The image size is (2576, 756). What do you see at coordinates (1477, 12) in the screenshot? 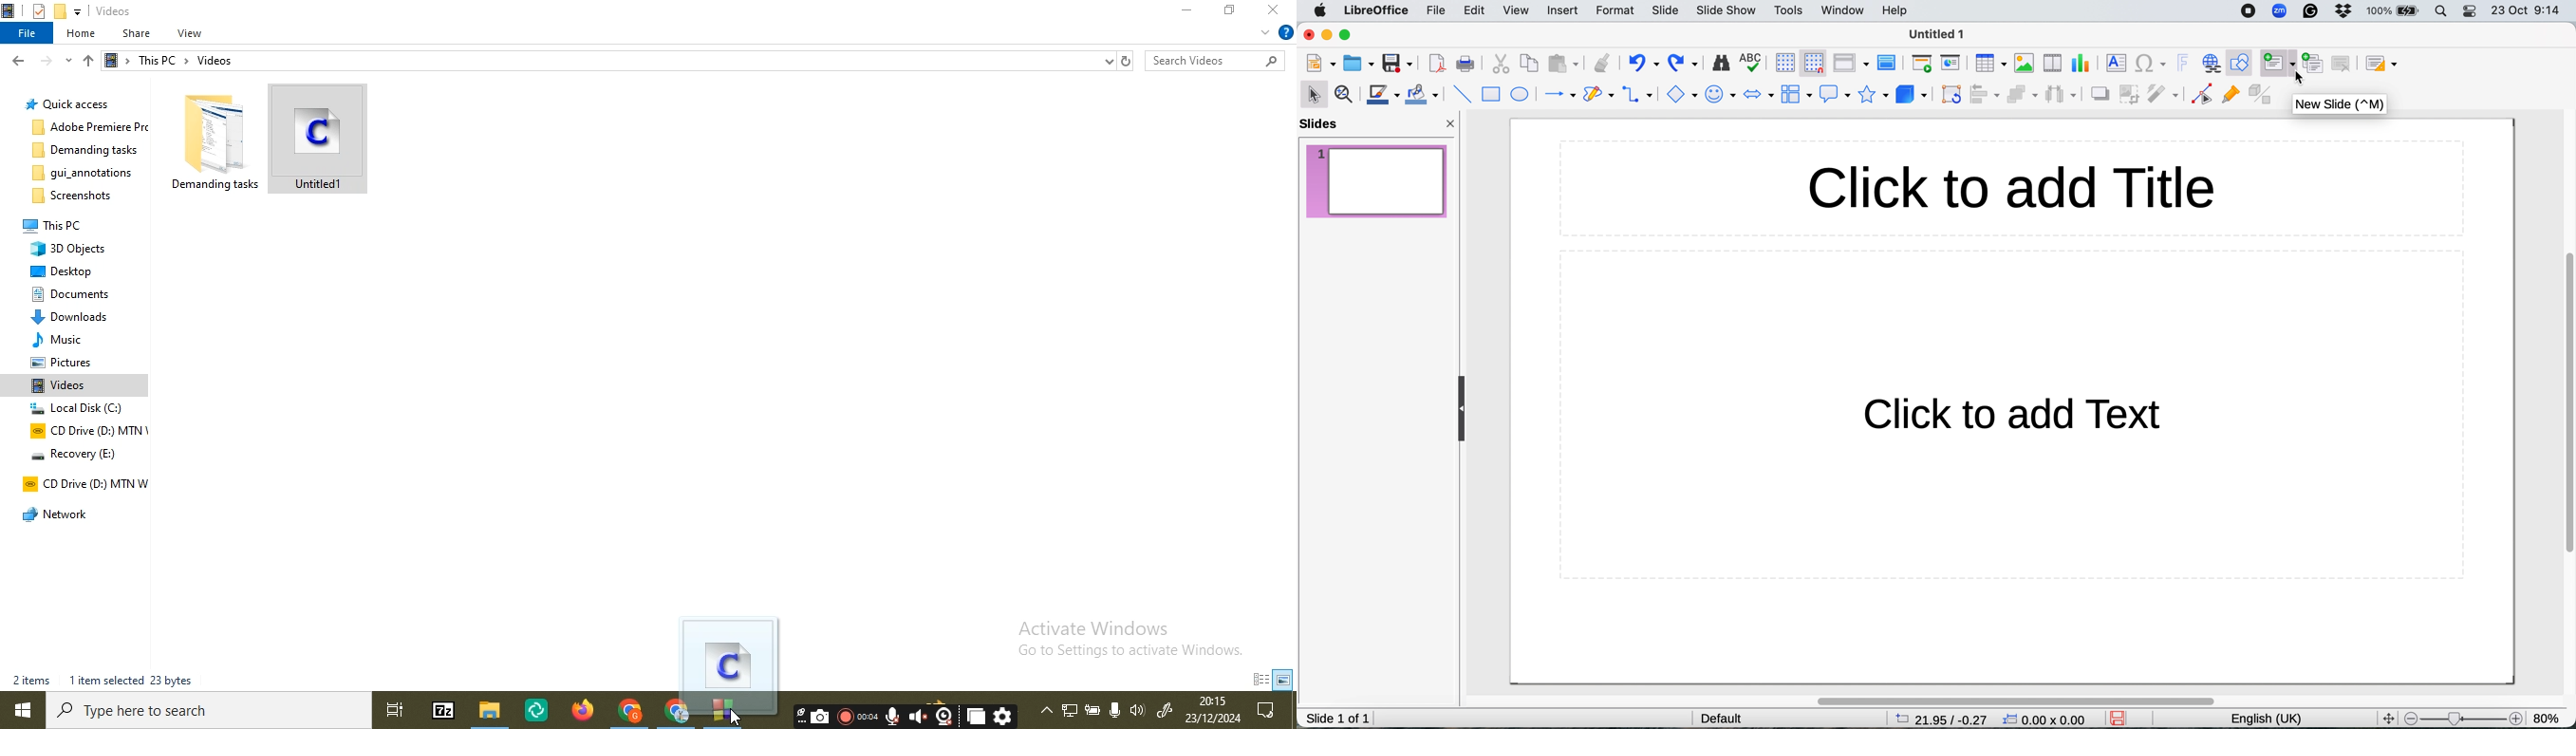
I see `edit` at bounding box center [1477, 12].